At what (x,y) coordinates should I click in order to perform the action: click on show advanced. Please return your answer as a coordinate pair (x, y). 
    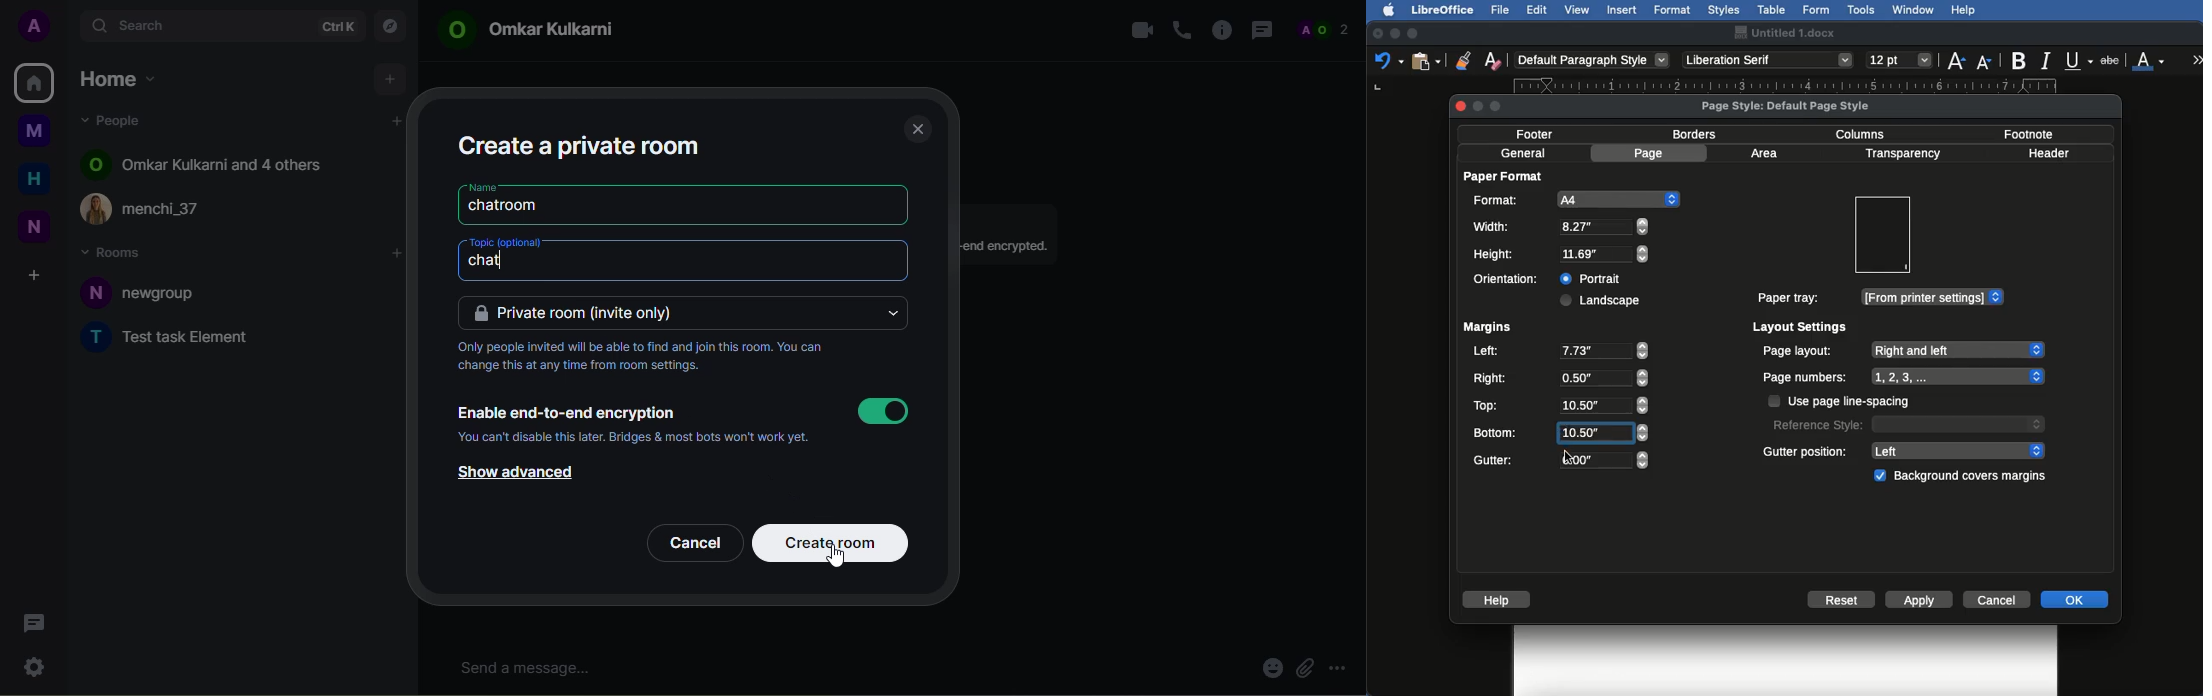
    Looking at the image, I should click on (511, 473).